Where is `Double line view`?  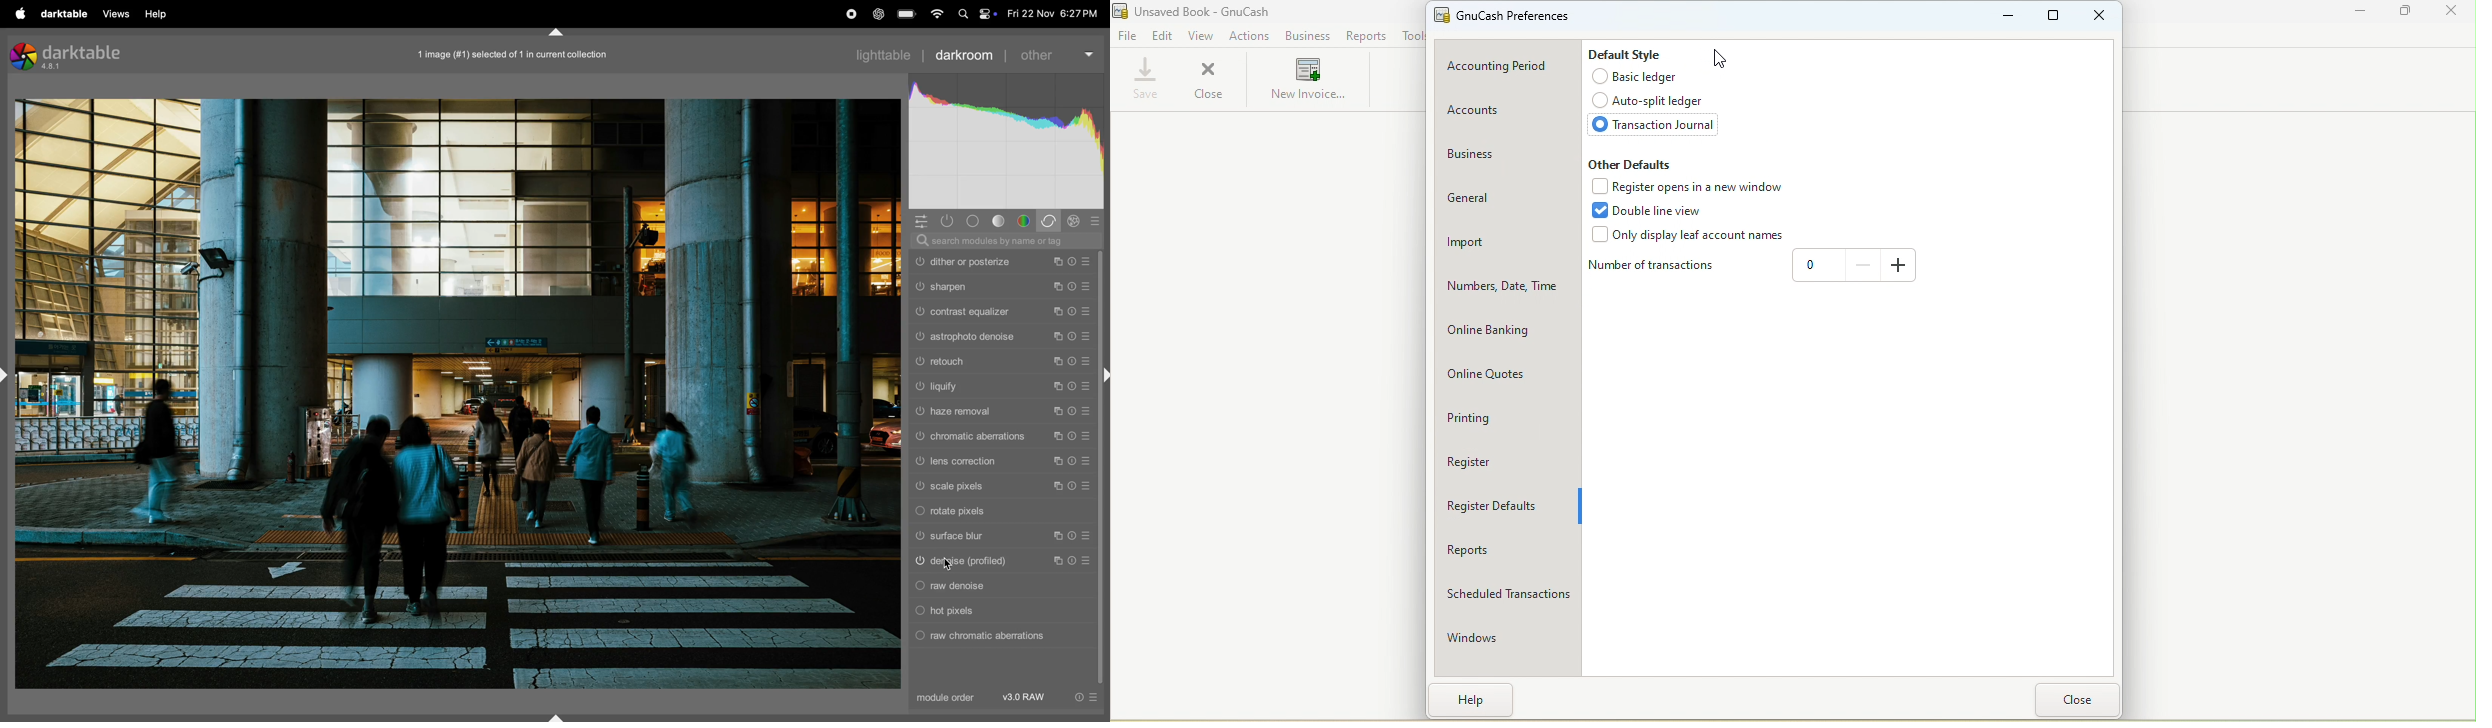
Double line view is located at coordinates (1650, 211).